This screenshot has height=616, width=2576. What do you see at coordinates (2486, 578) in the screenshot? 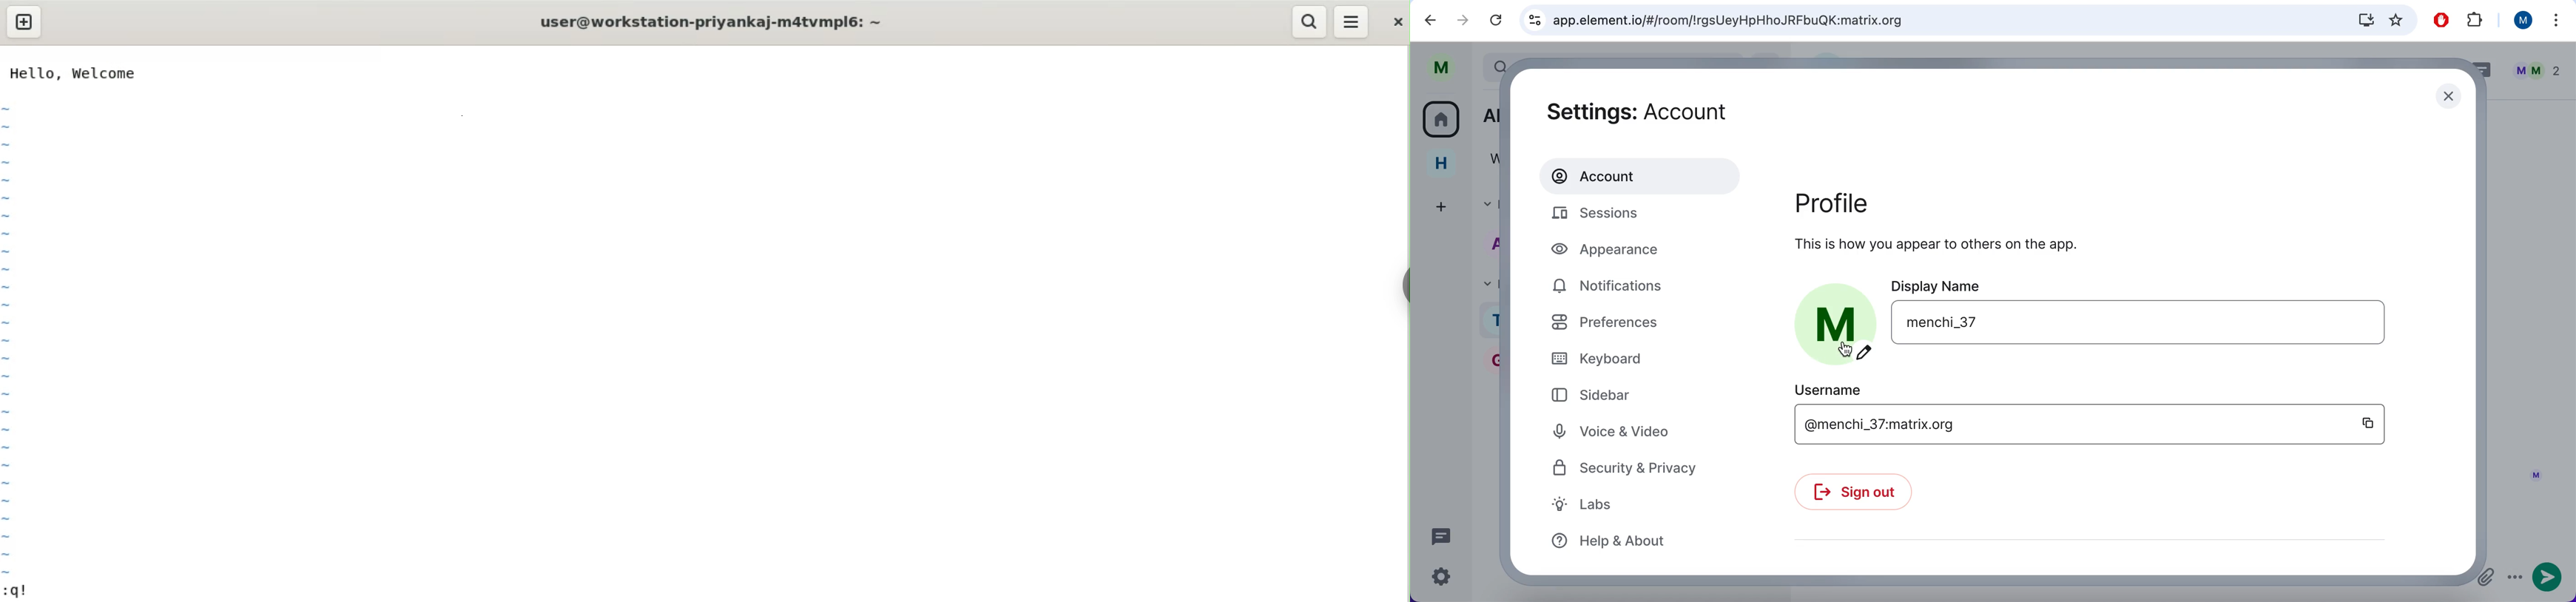
I see `attachments` at bounding box center [2486, 578].